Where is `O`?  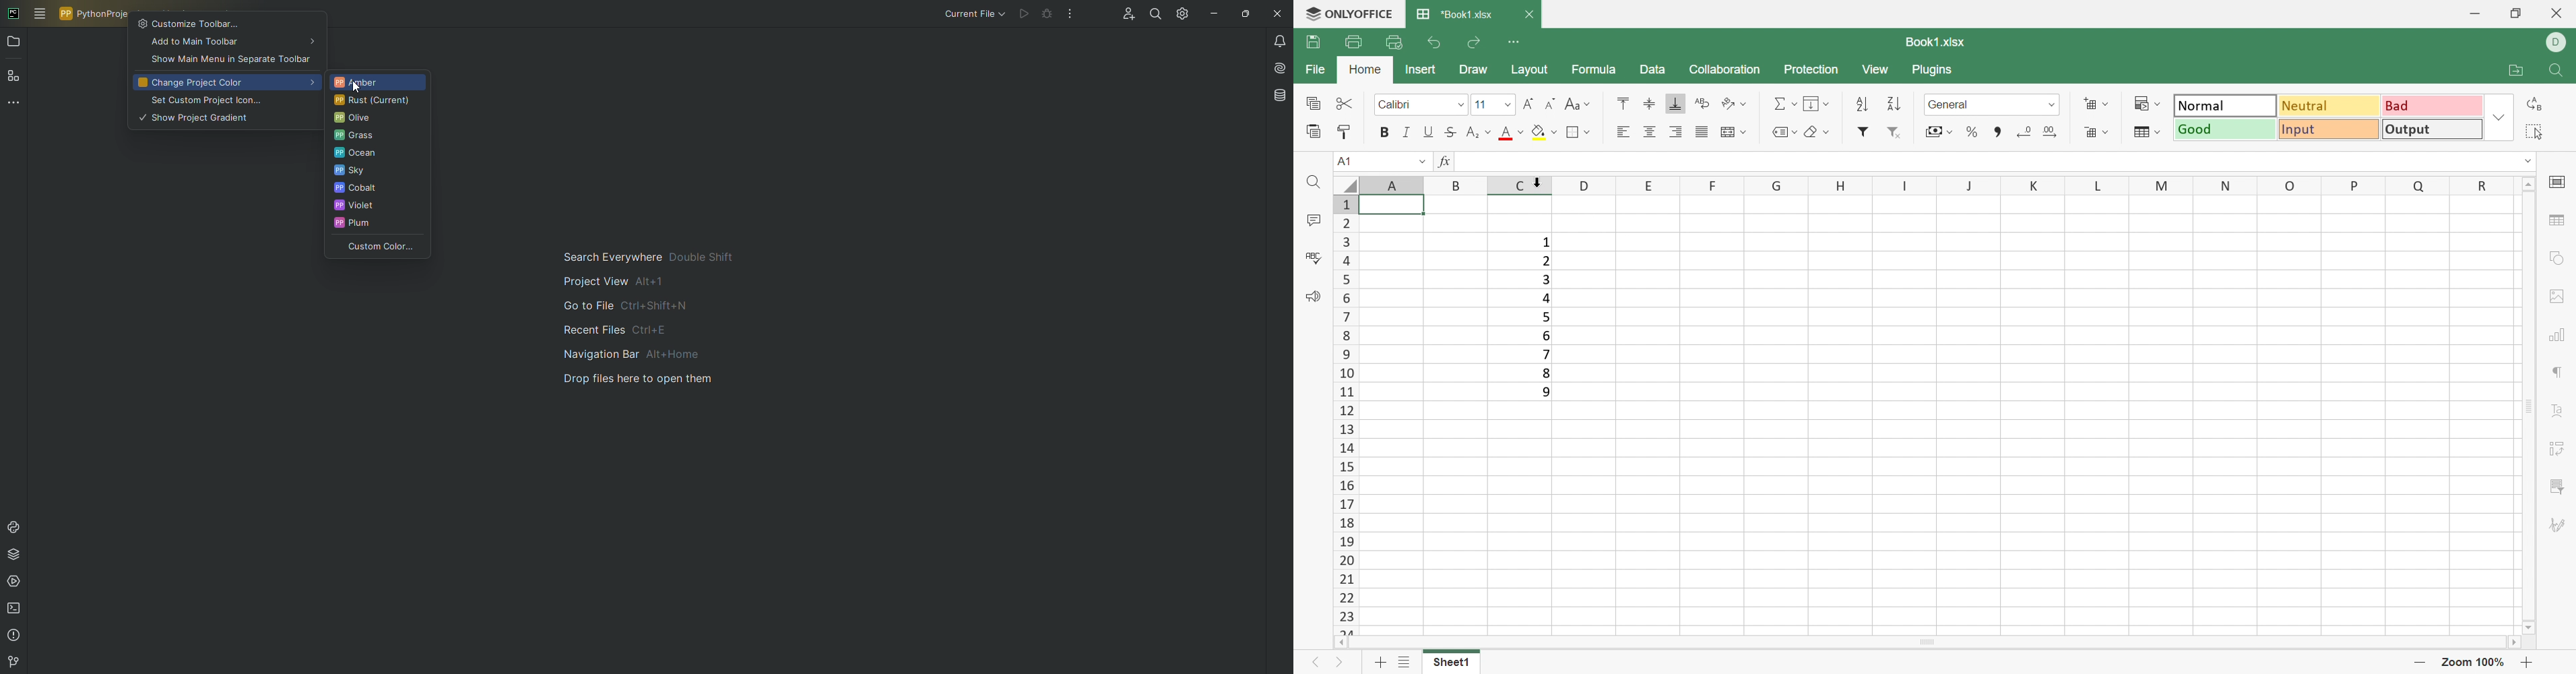
O is located at coordinates (2293, 185).